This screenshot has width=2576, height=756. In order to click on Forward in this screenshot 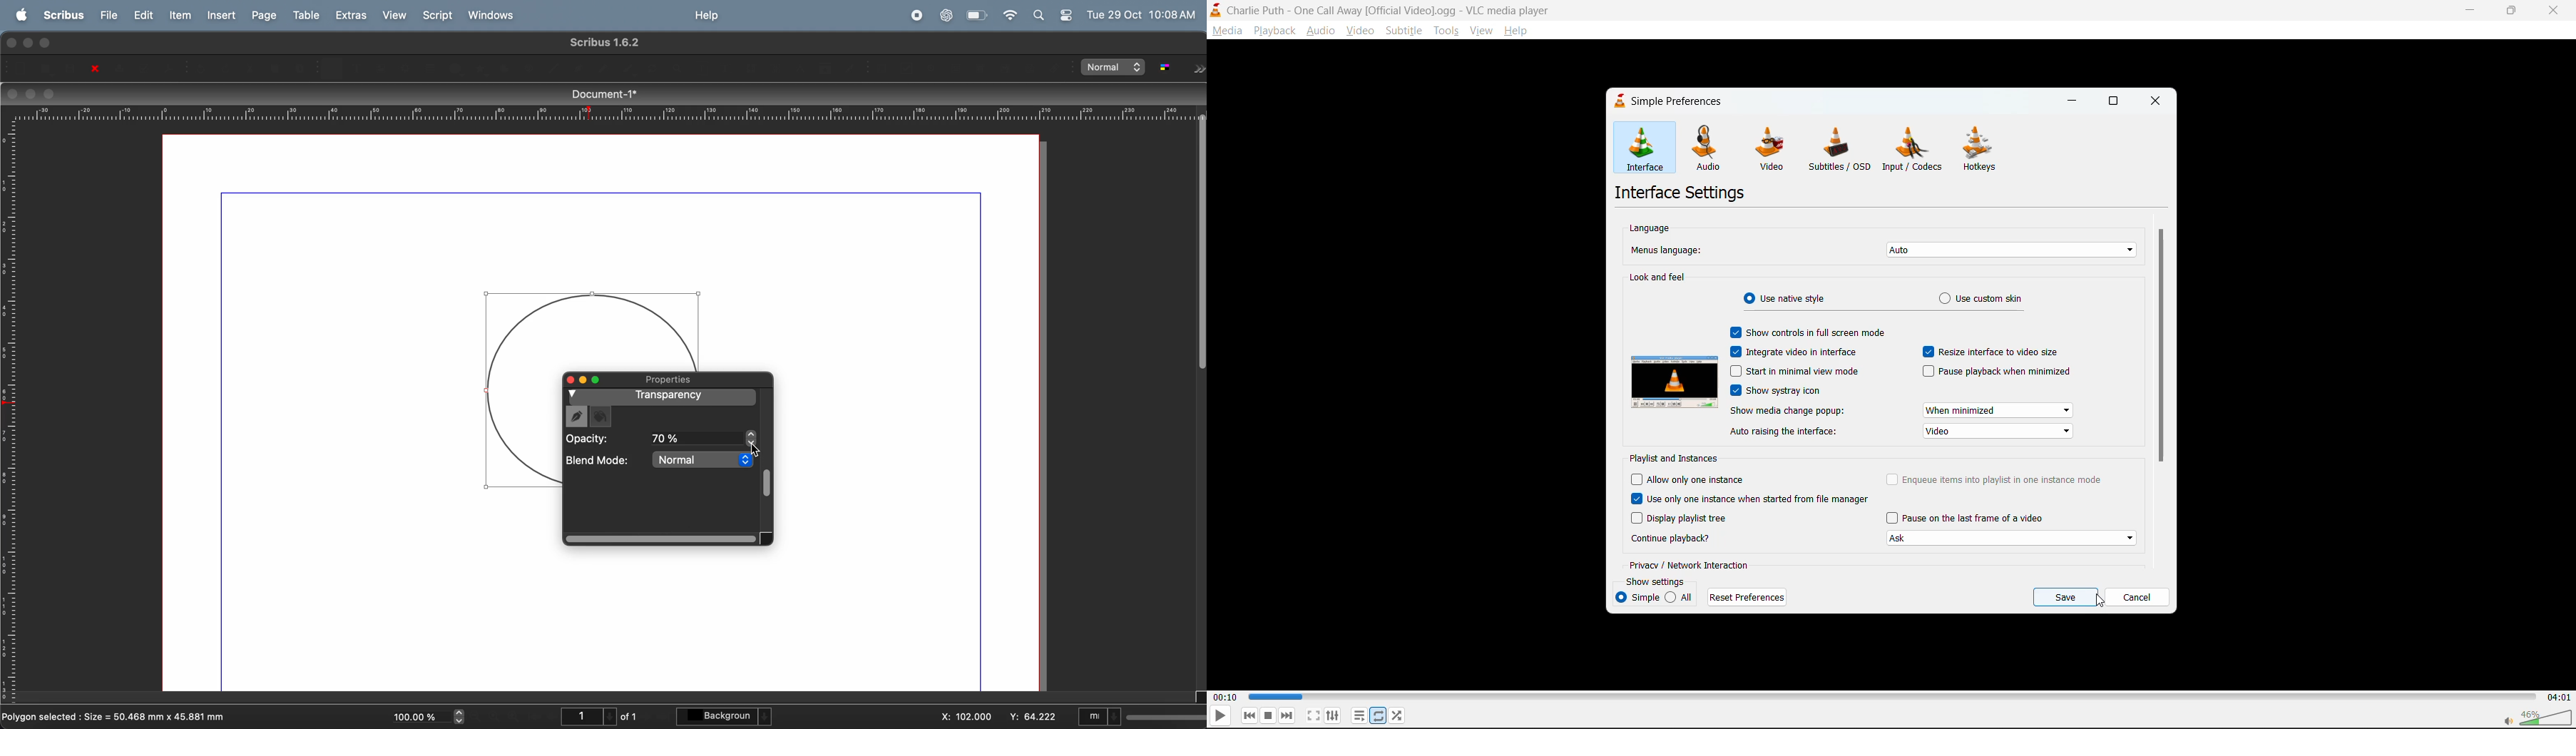, I will do `click(1199, 63)`.